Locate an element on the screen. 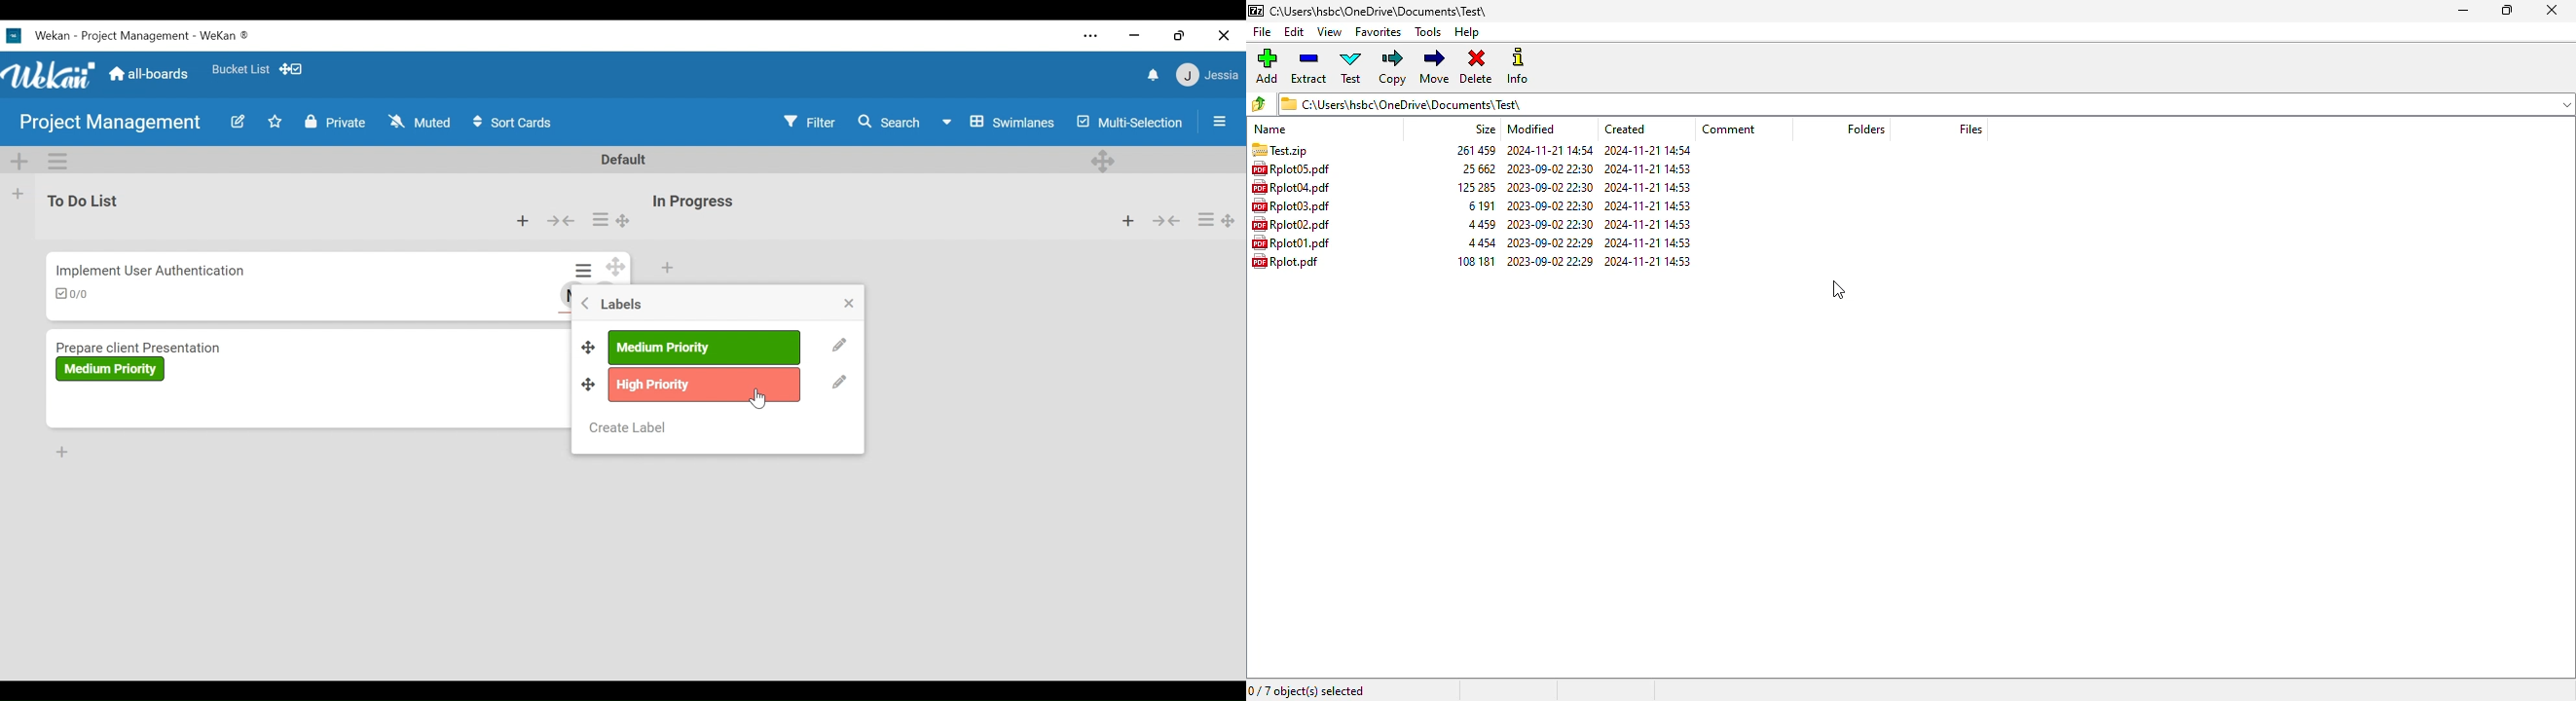 The width and height of the screenshot is (2576, 728). Toggle favorites is located at coordinates (275, 121).